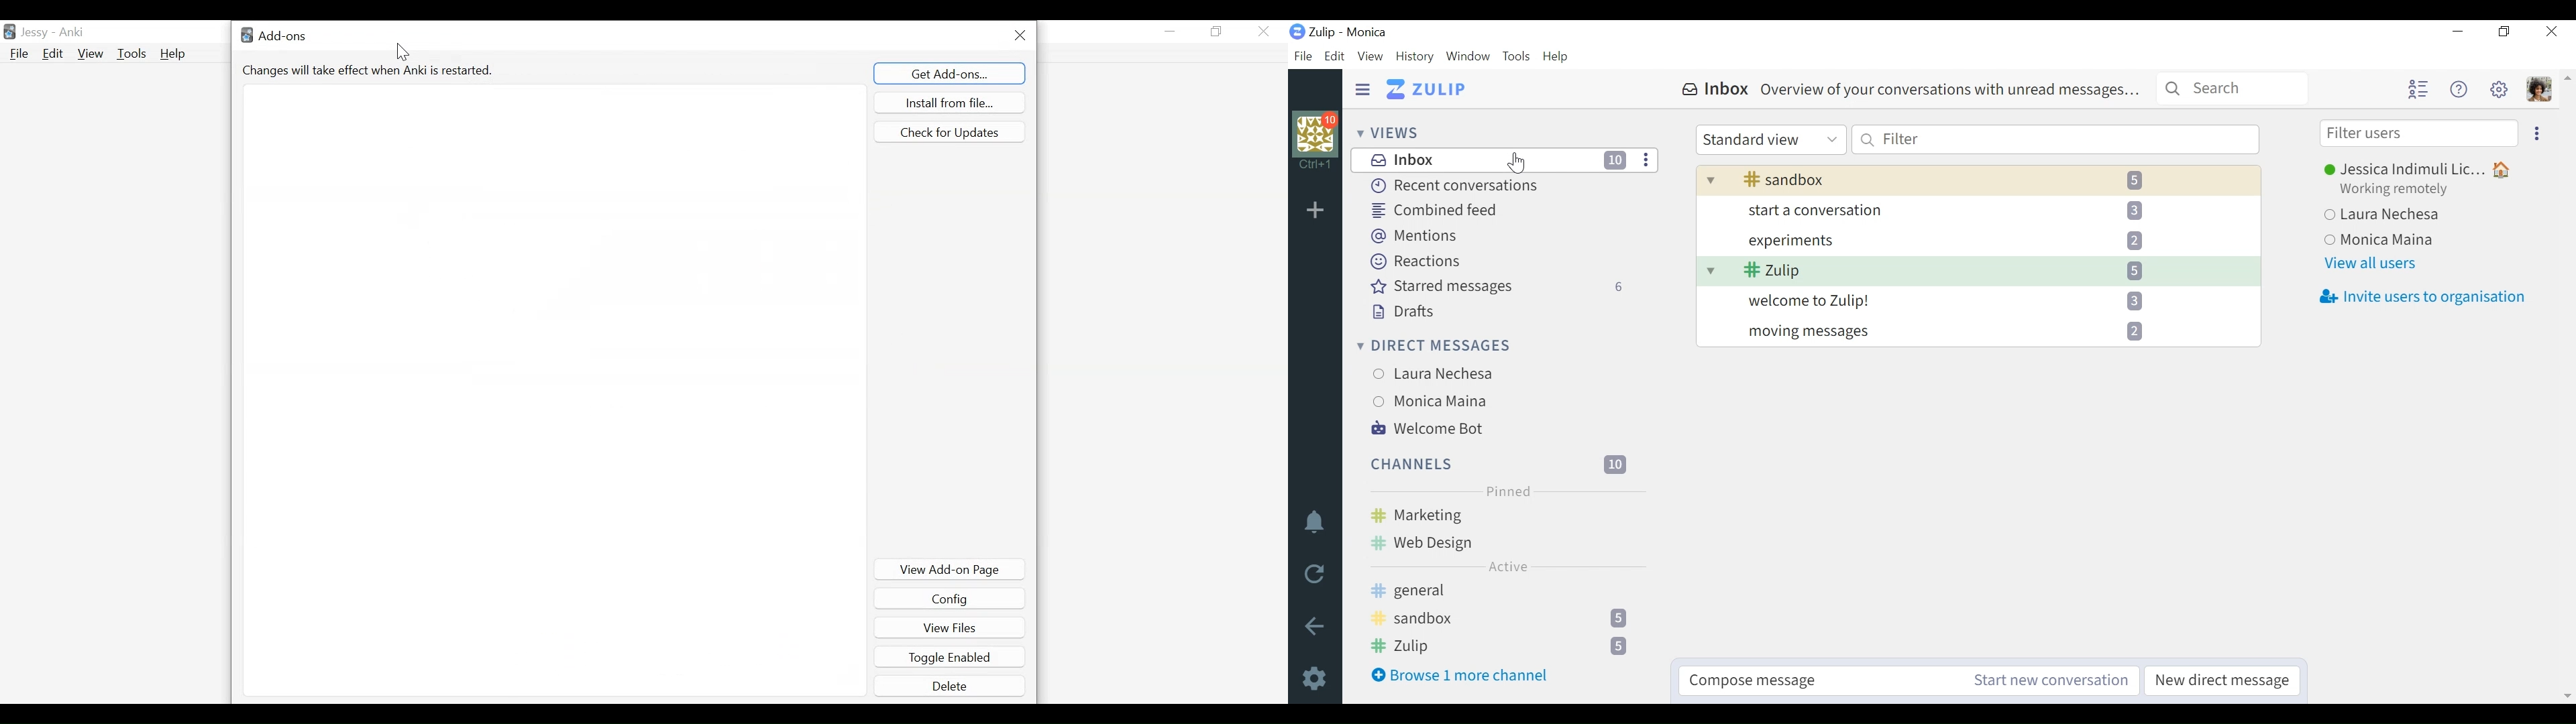 The image size is (2576, 728). Describe the element at coordinates (1813, 680) in the screenshot. I see `Compose message` at that location.